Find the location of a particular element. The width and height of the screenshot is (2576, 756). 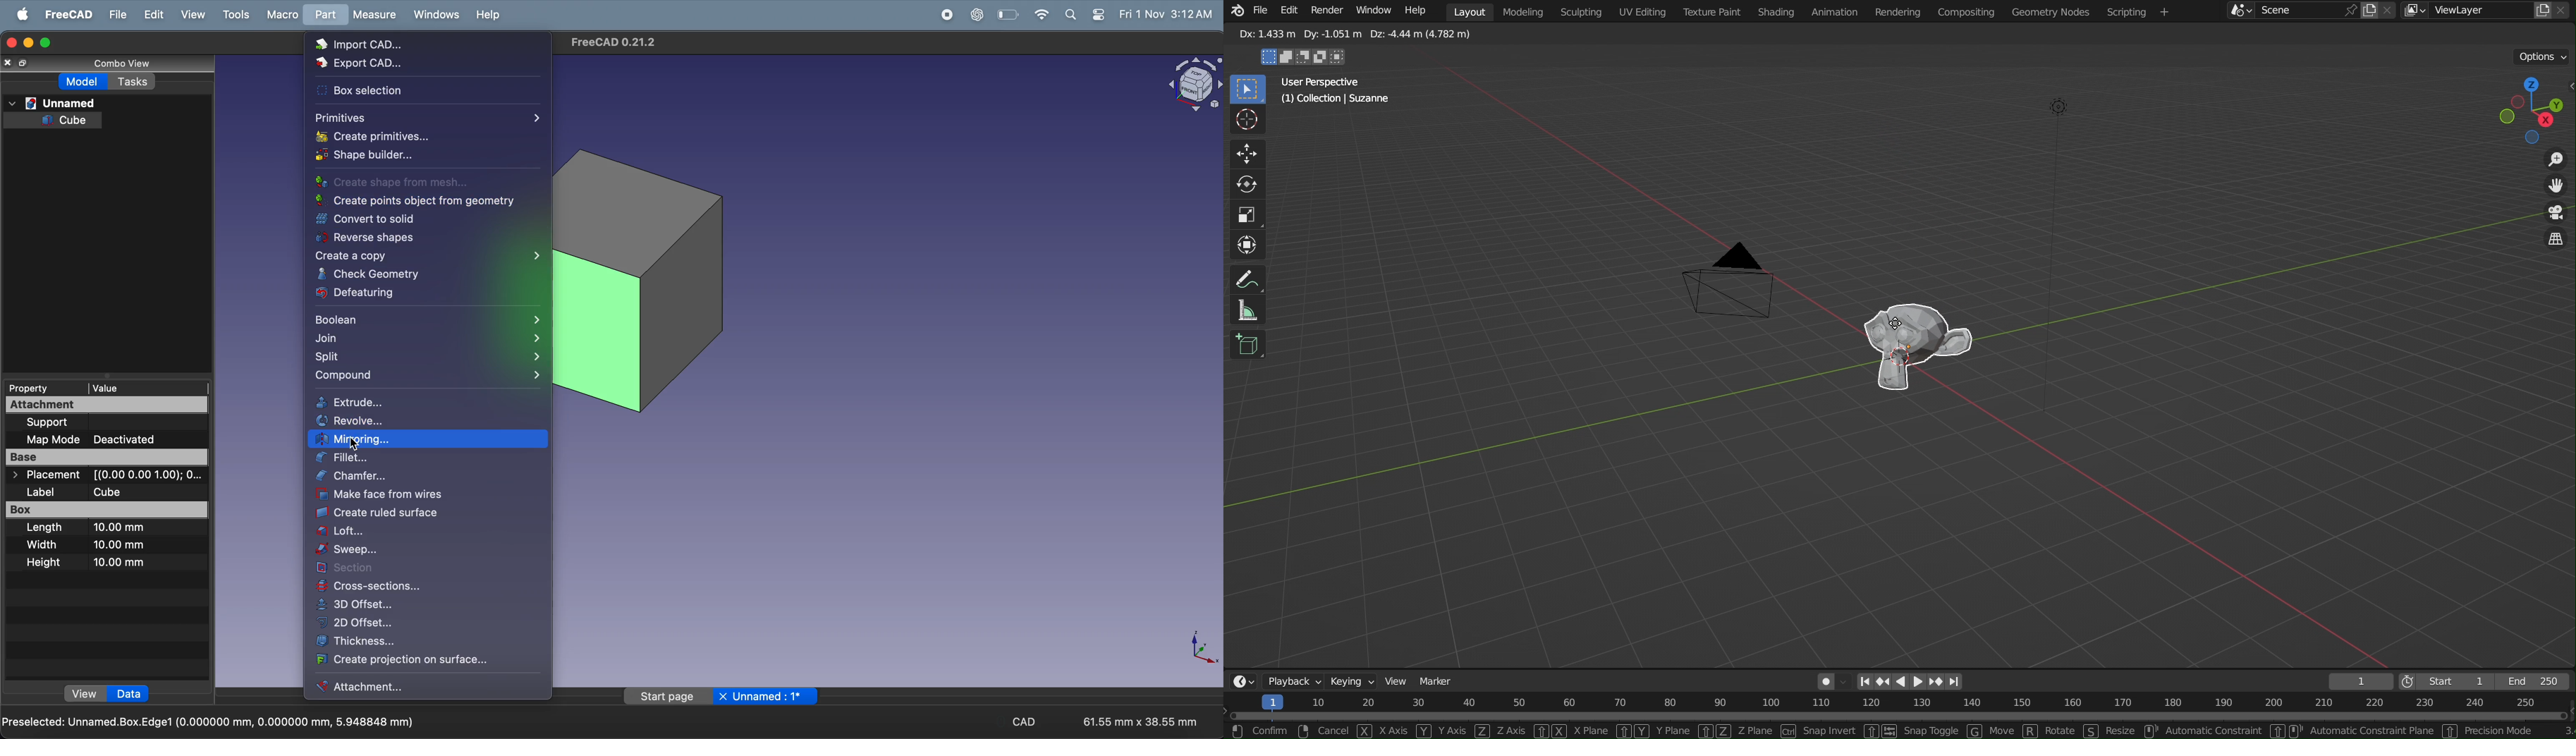

Zoom is located at coordinates (2555, 160).